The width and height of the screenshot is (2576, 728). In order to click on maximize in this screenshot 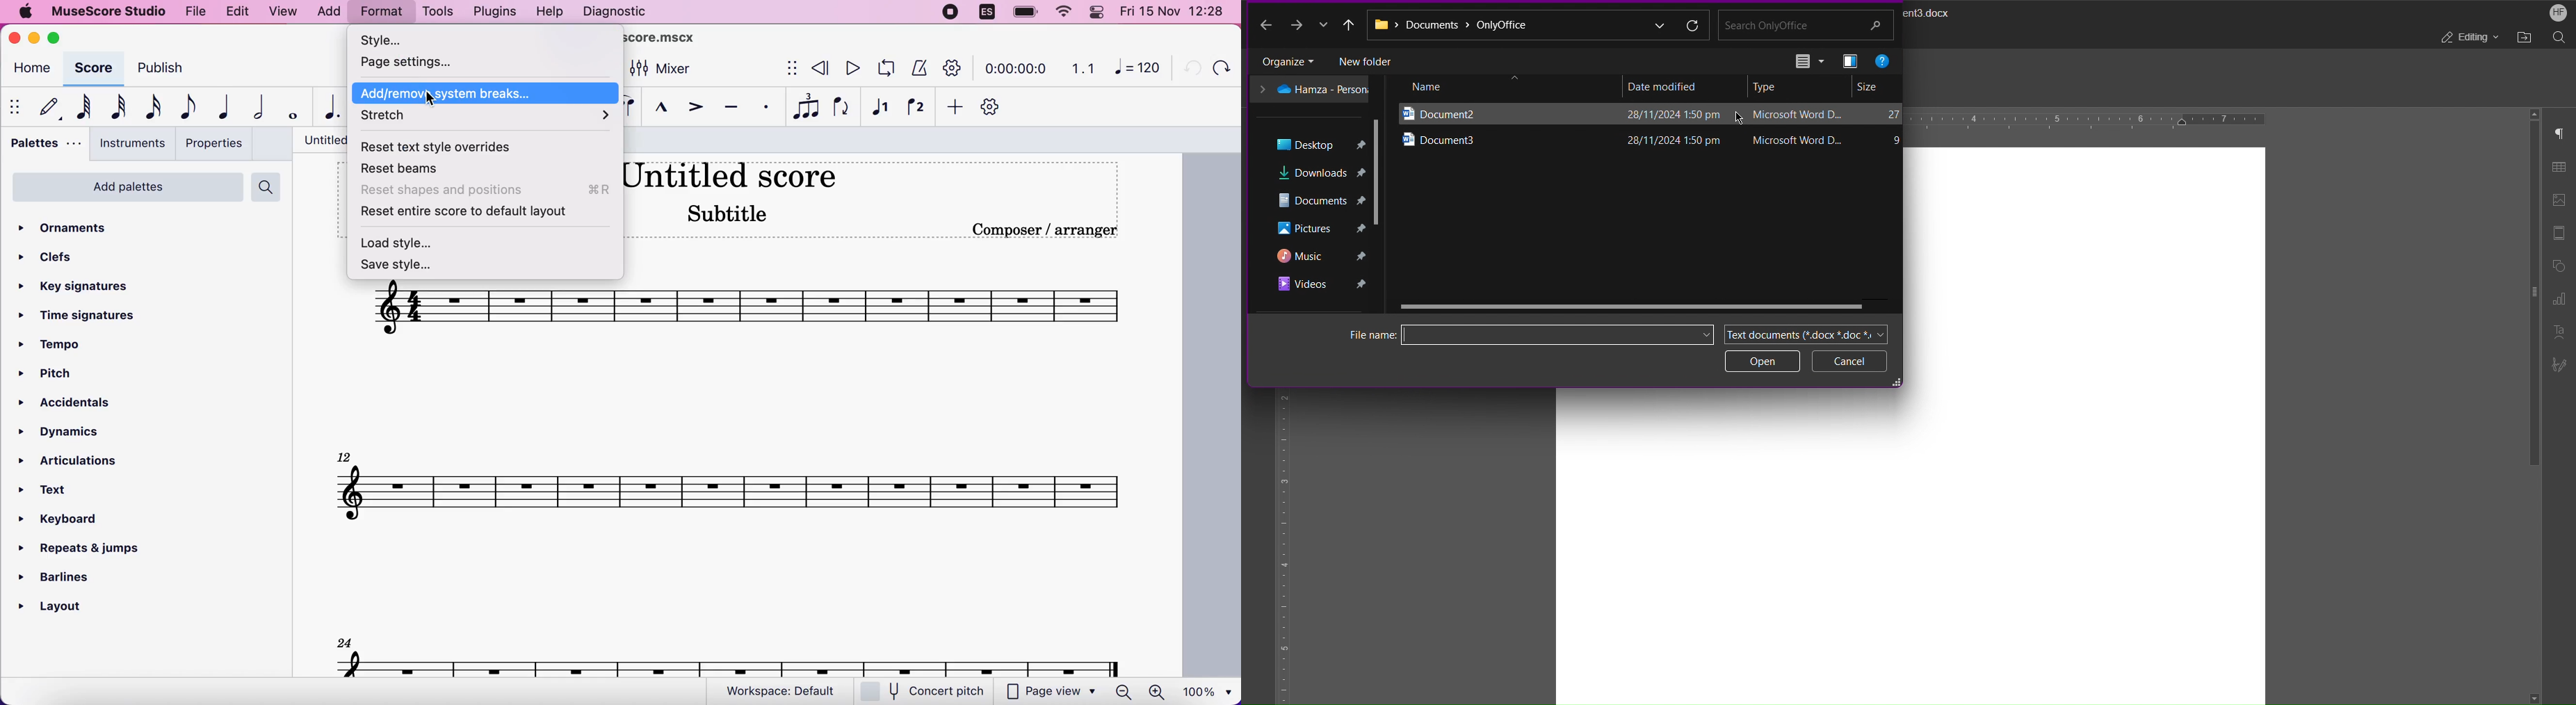, I will do `click(57, 38)`.